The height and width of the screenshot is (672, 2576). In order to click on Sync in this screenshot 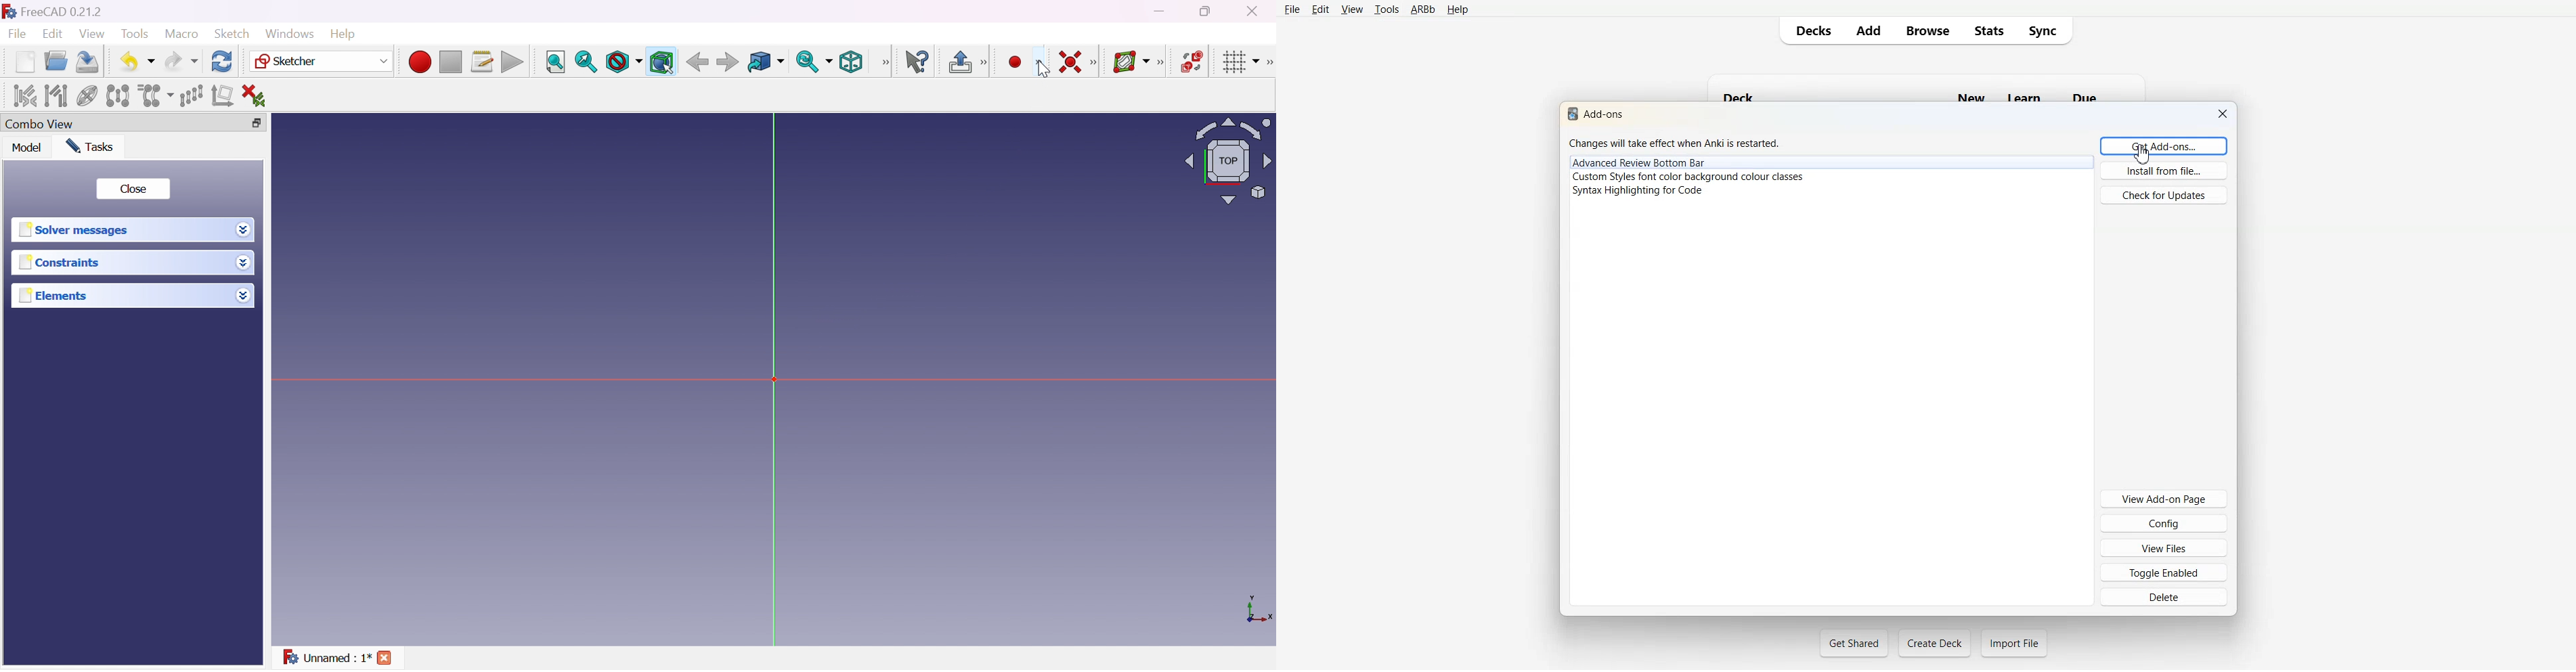, I will do `click(2049, 31)`.